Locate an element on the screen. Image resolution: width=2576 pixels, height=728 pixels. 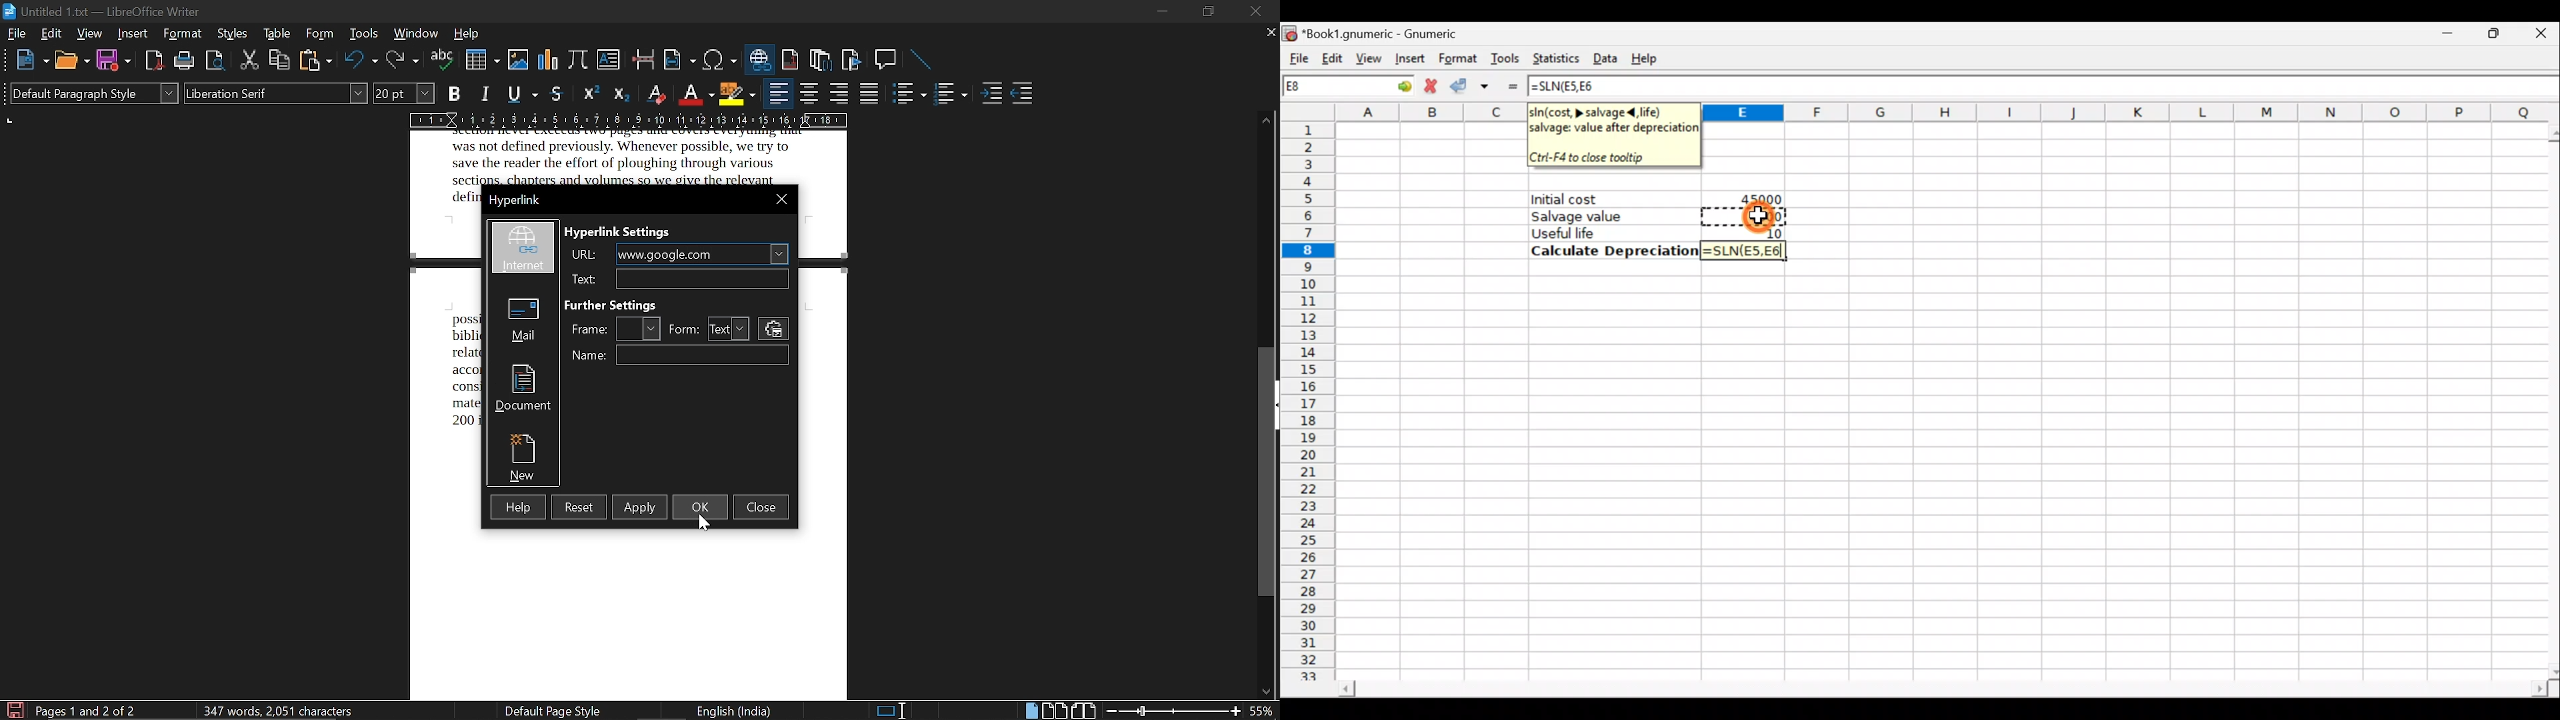
insert symbol is located at coordinates (719, 61).